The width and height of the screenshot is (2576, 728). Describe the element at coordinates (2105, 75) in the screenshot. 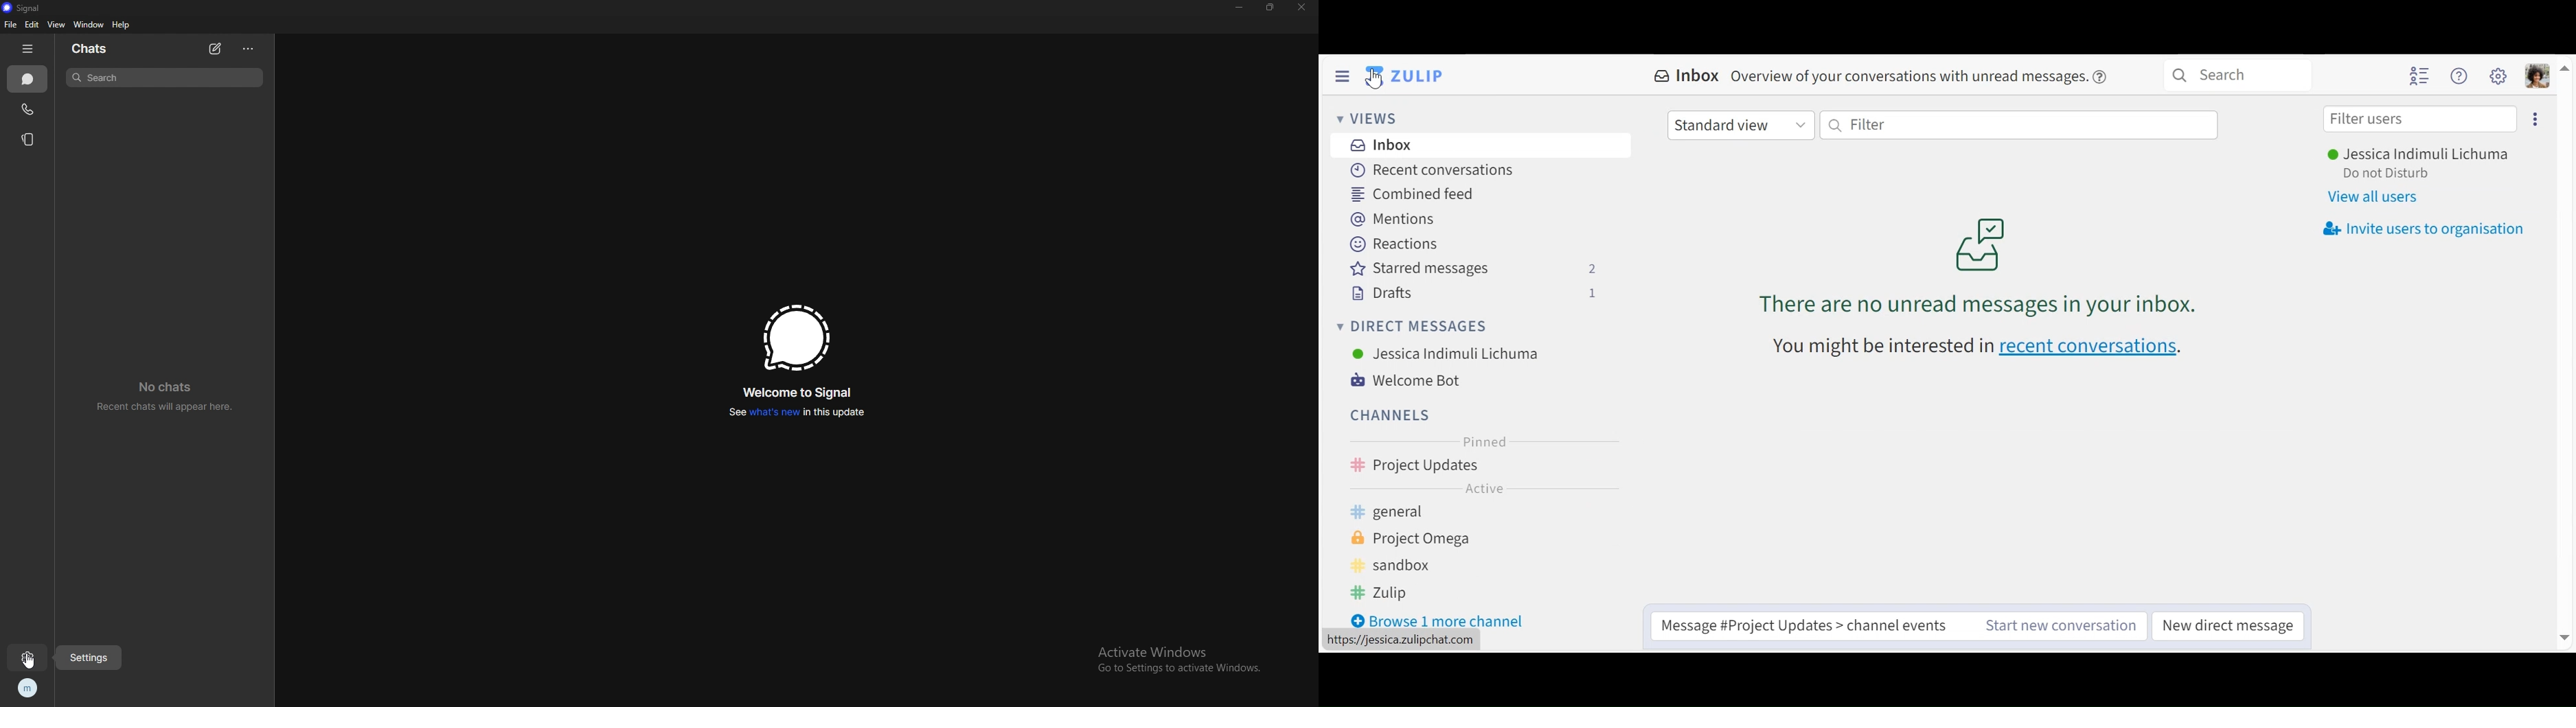

I see `help` at that location.